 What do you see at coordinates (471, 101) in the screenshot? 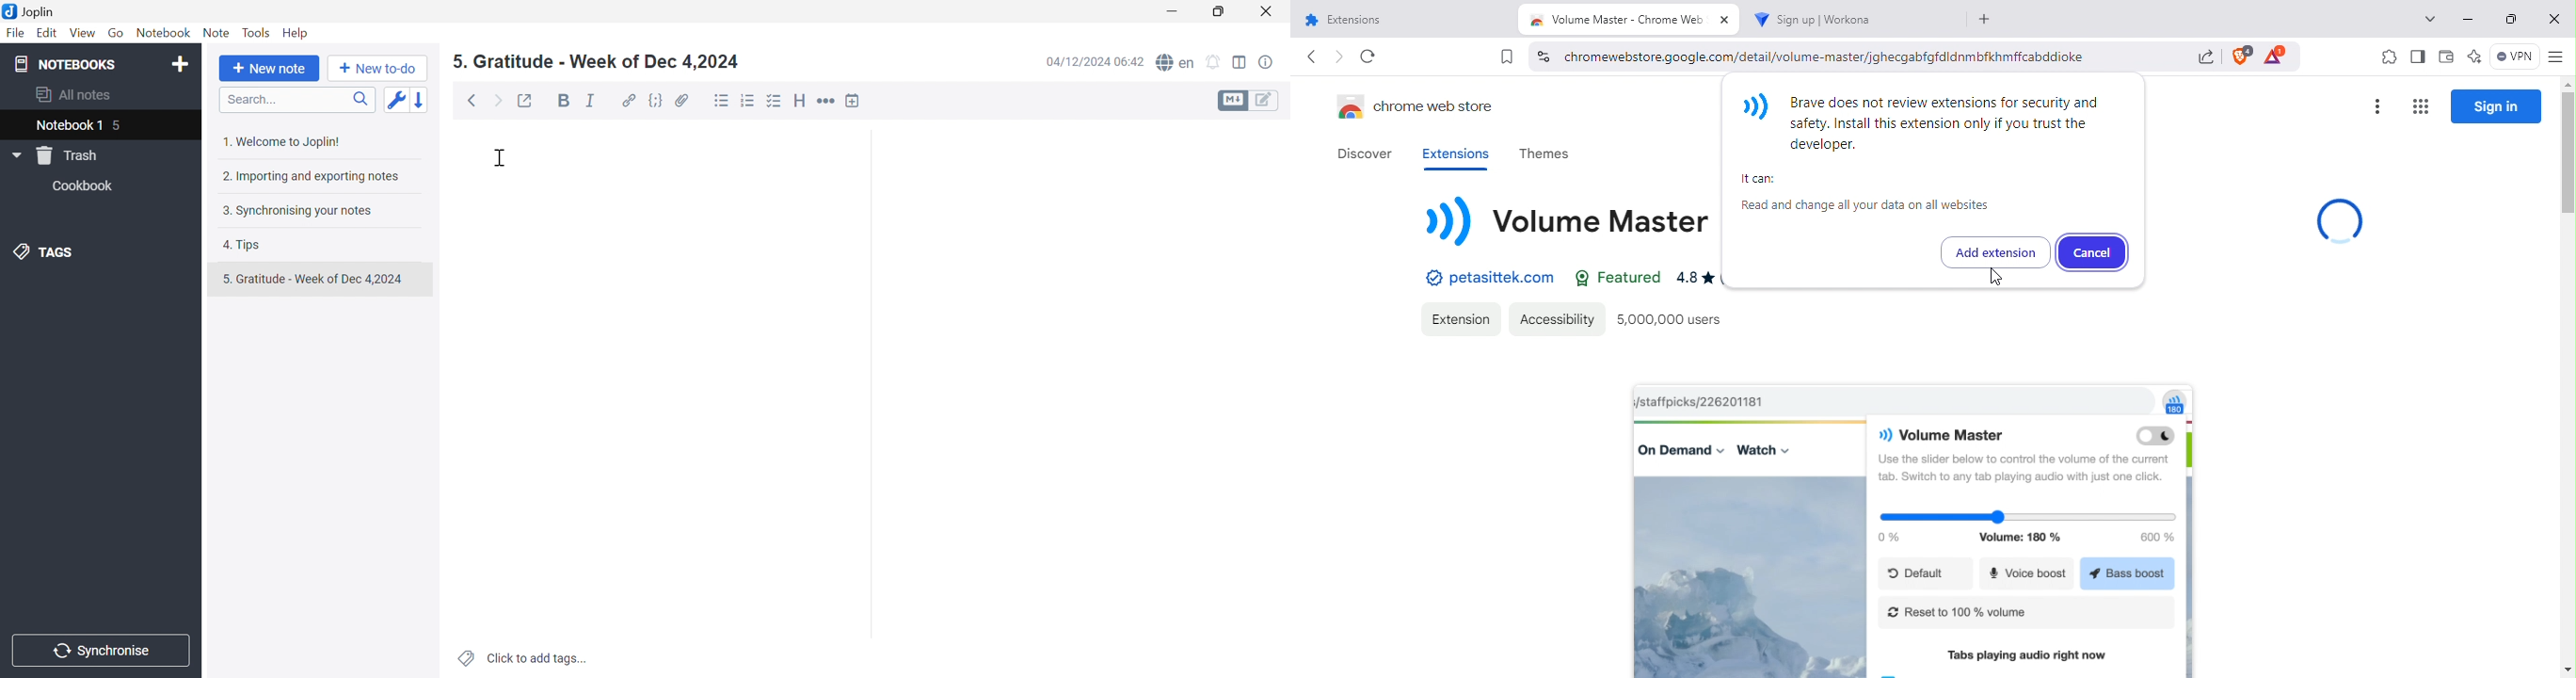
I see `Back` at bounding box center [471, 101].